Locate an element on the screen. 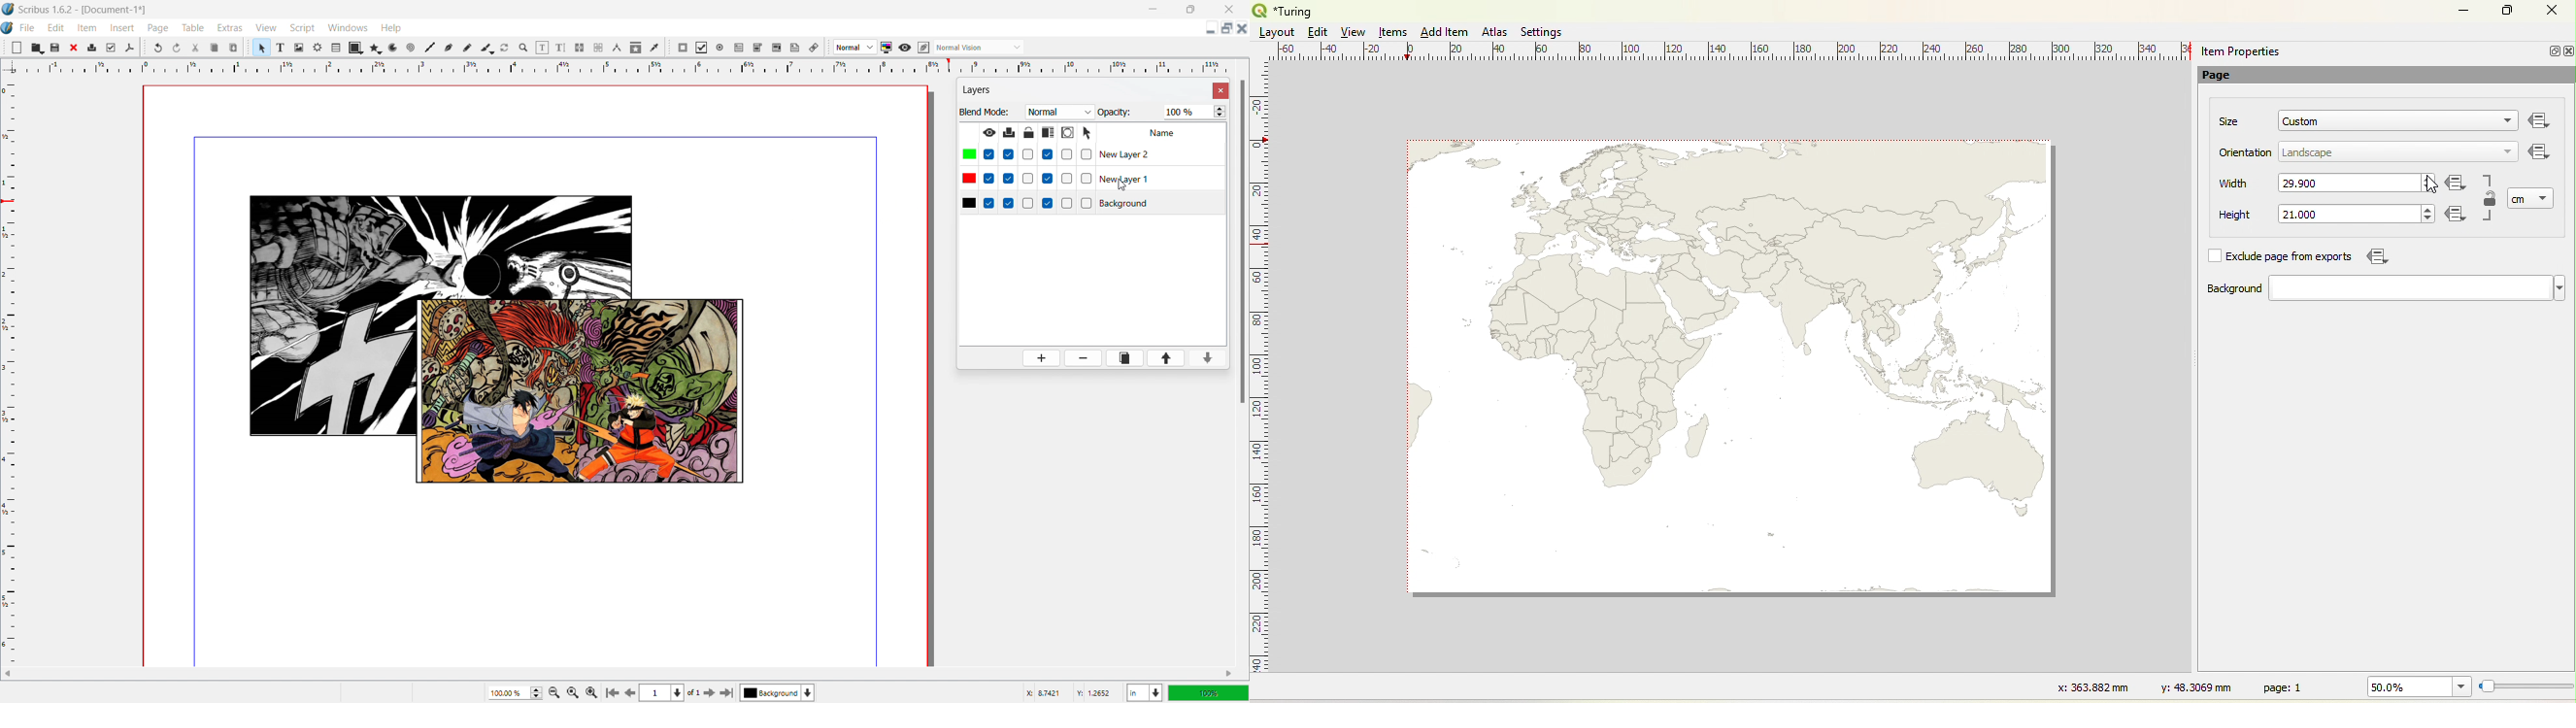  outline layer is located at coordinates (1068, 132).